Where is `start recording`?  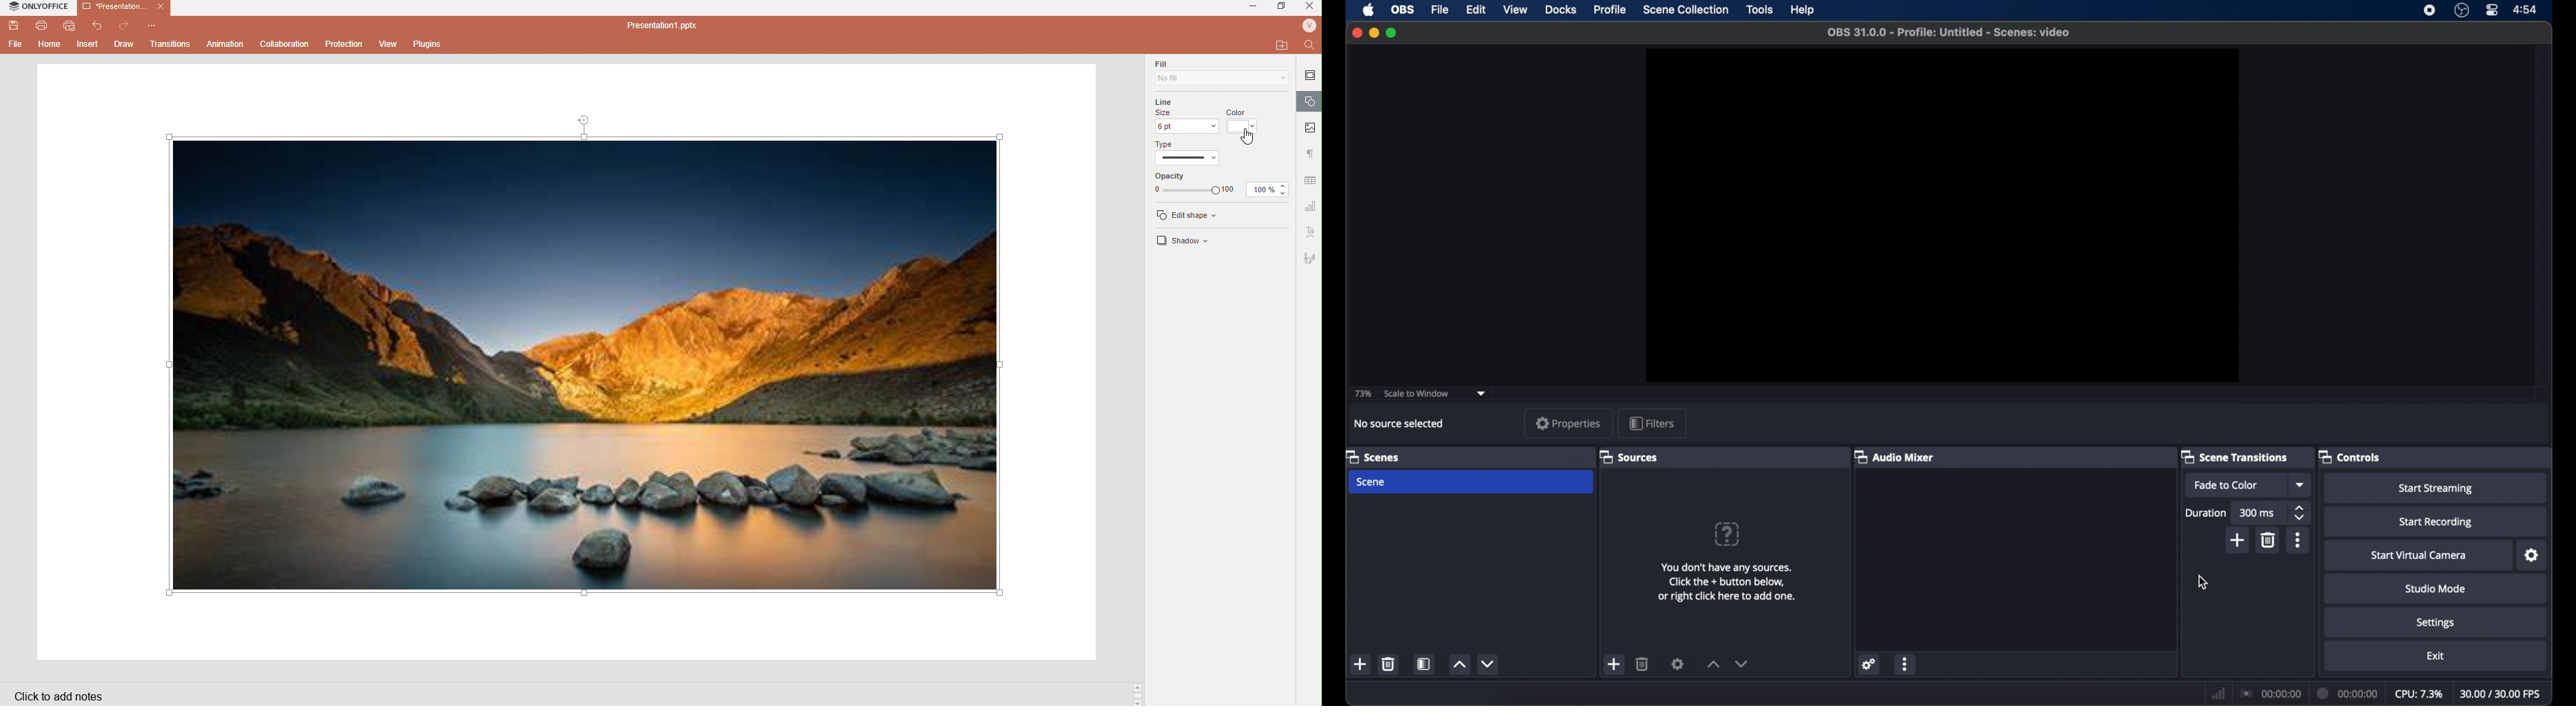
start recording is located at coordinates (2436, 523).